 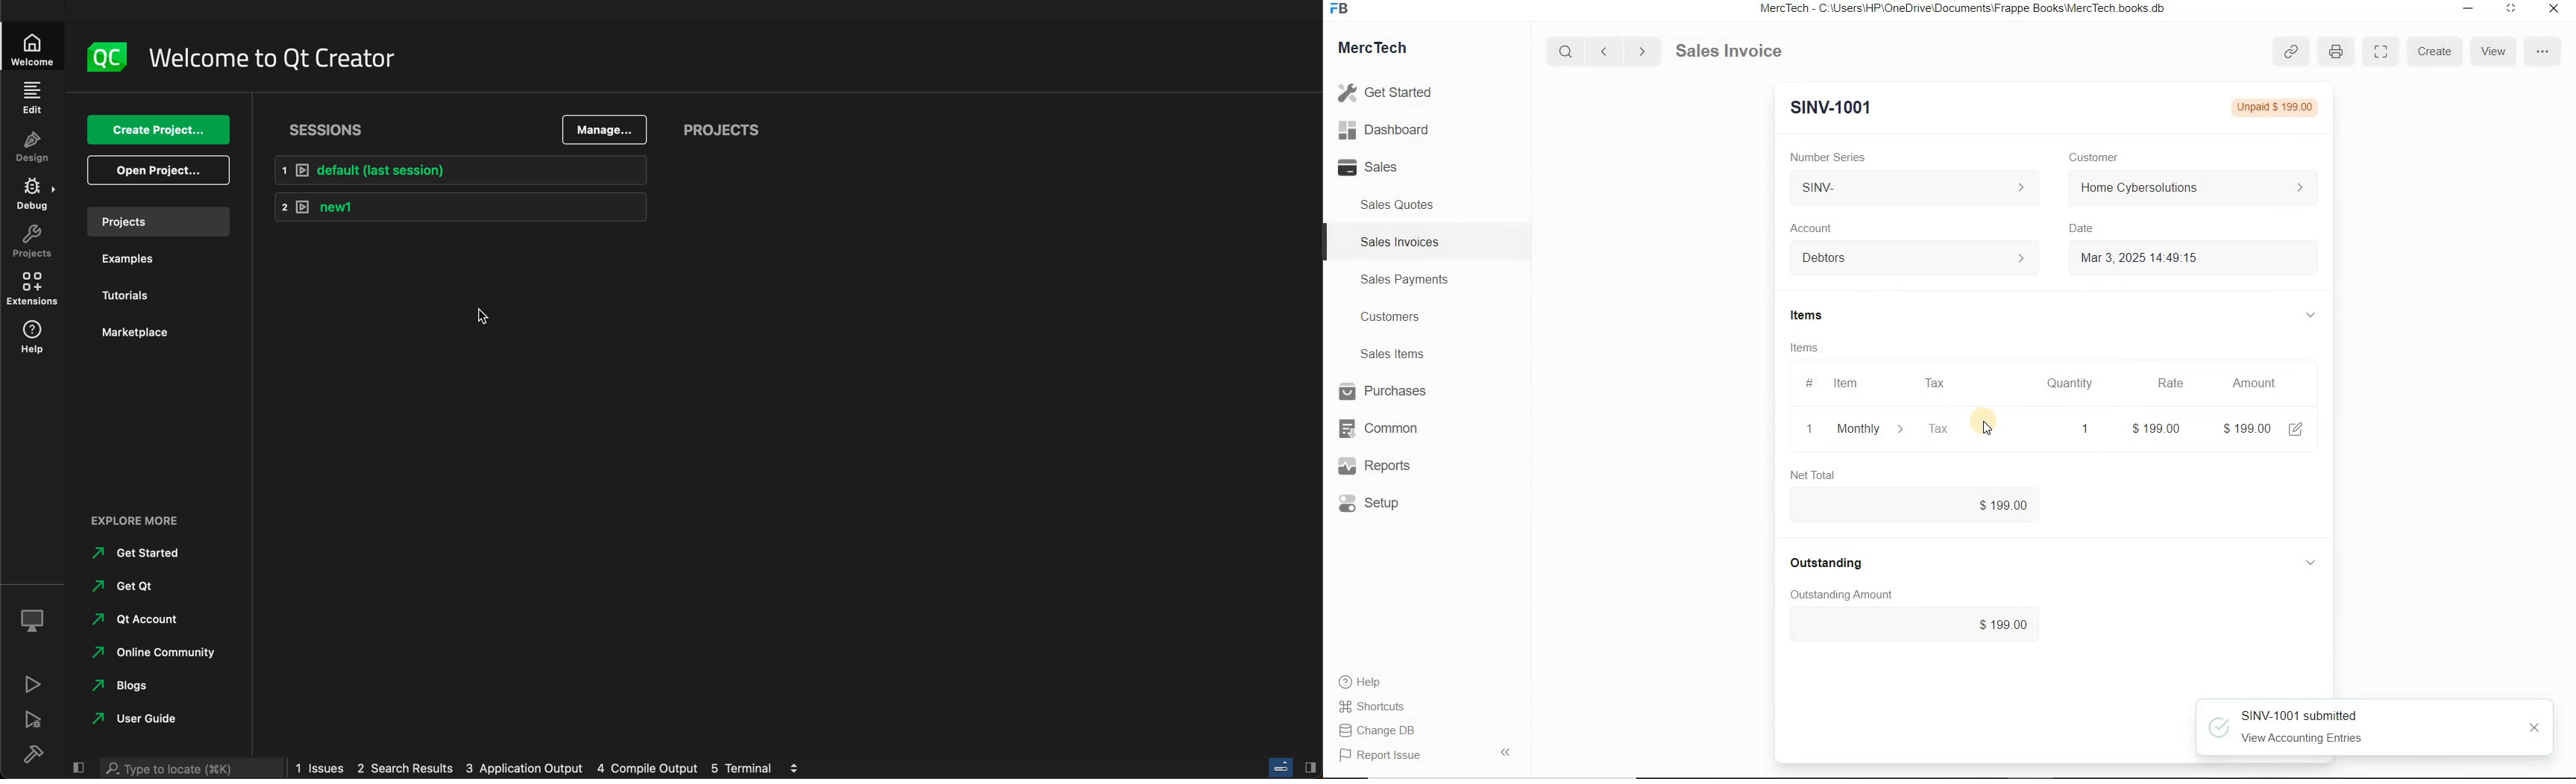 What do you see at coordinates (607, 127) in the screenshot?
I see `manage` at bounding box center [607, 127].